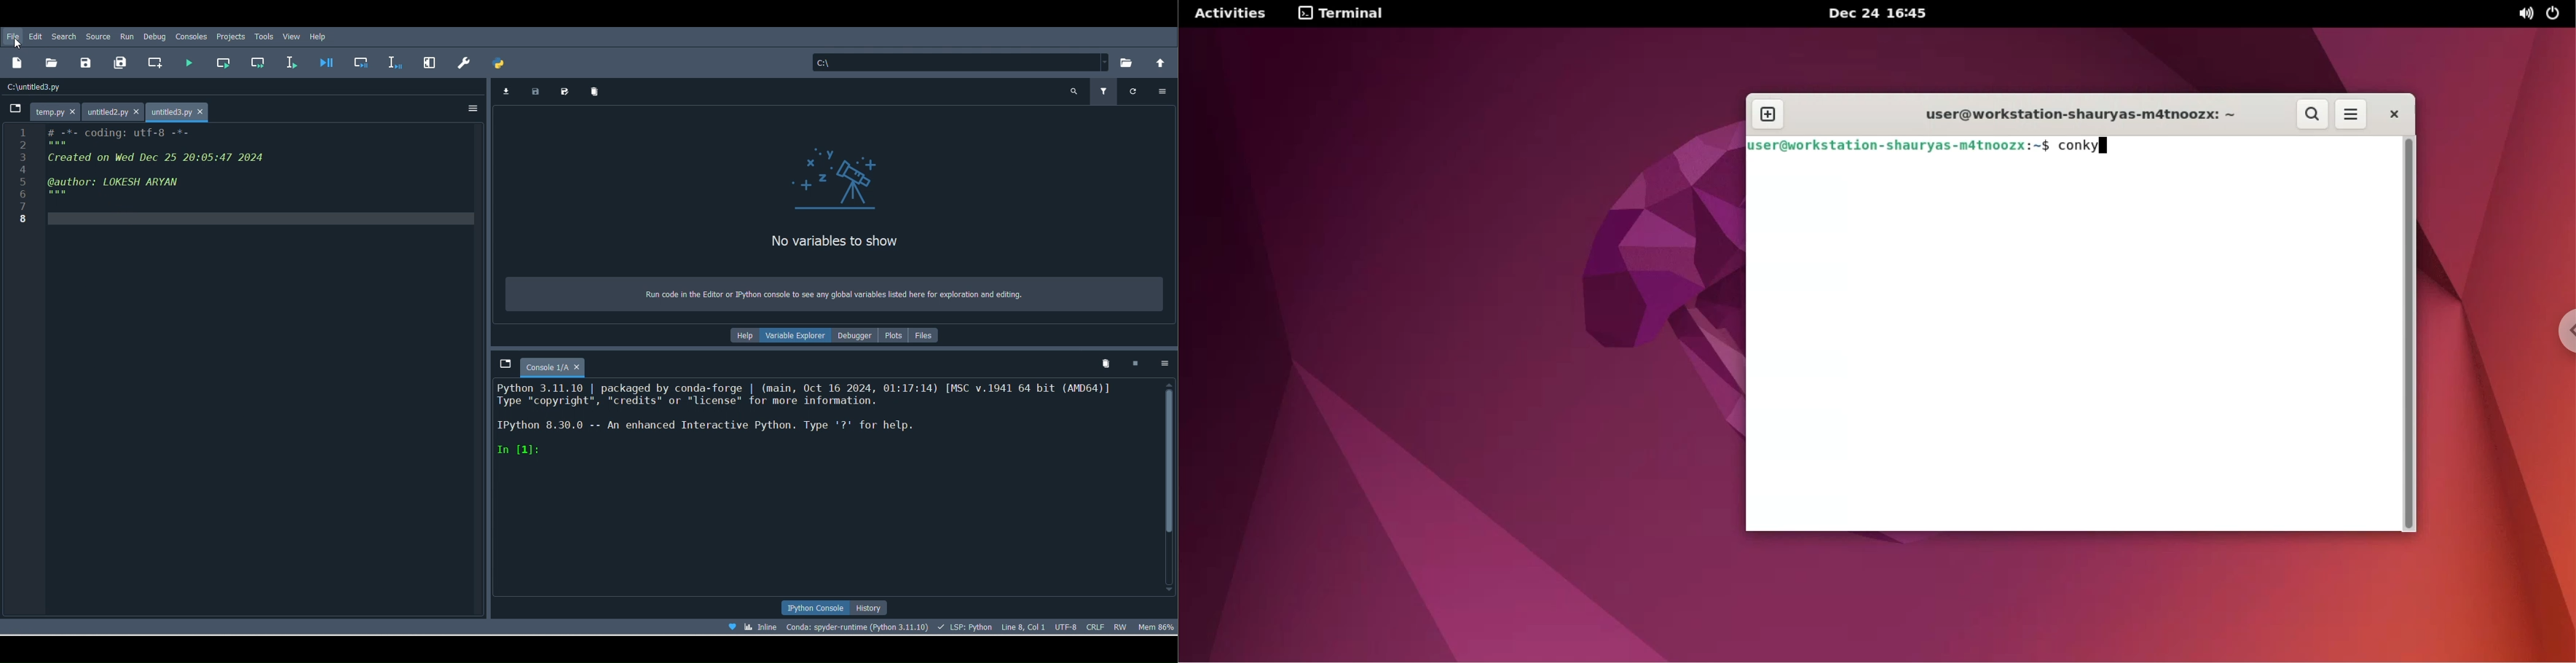 This screenshot has width=2576, height=672. Describe the element at coordinates (504, 366) in the screenshot. I see `Browse tabs` at that location.